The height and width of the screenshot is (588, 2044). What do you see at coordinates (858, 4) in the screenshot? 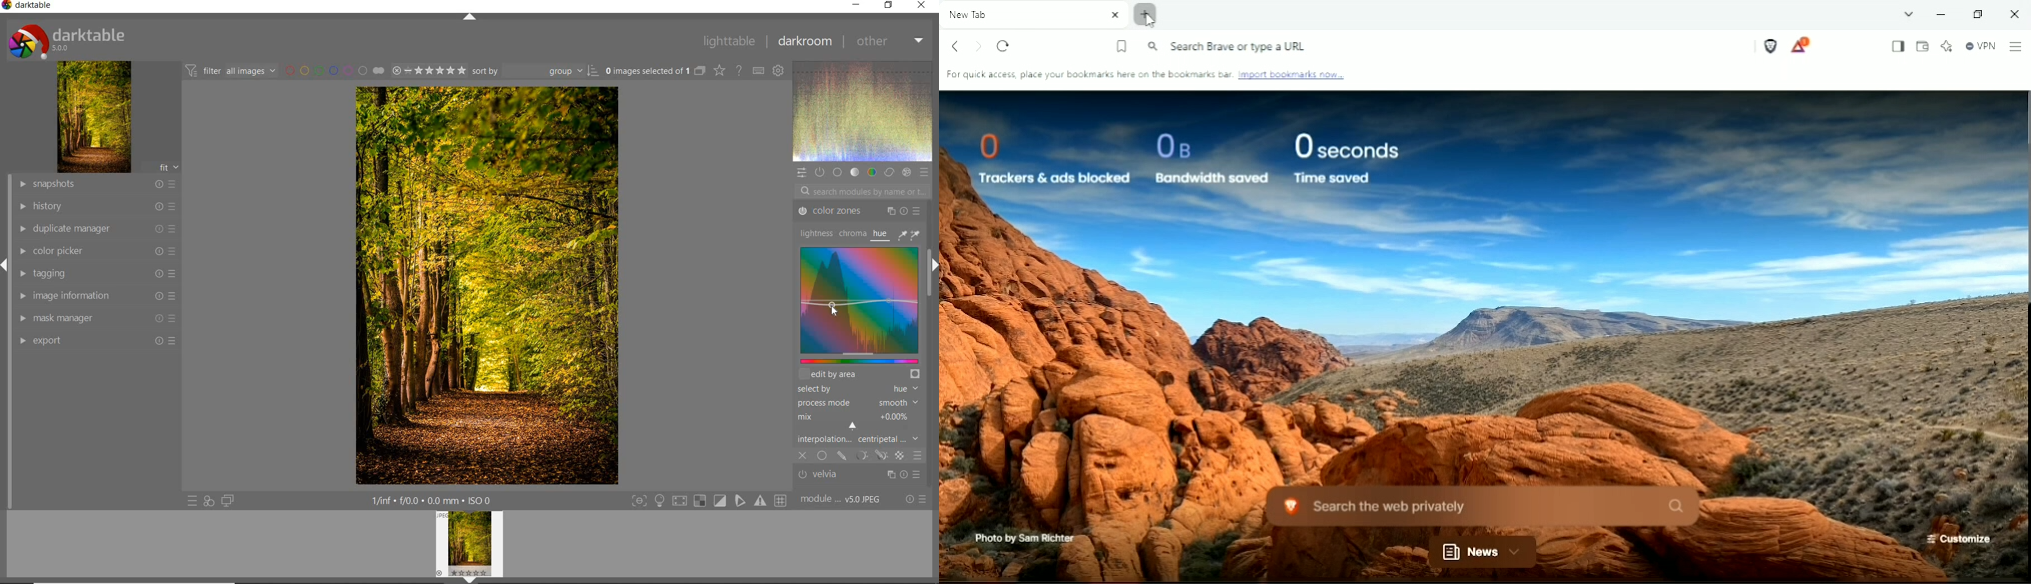
I see `MINIMIZE` at bounding box center [858, 4].